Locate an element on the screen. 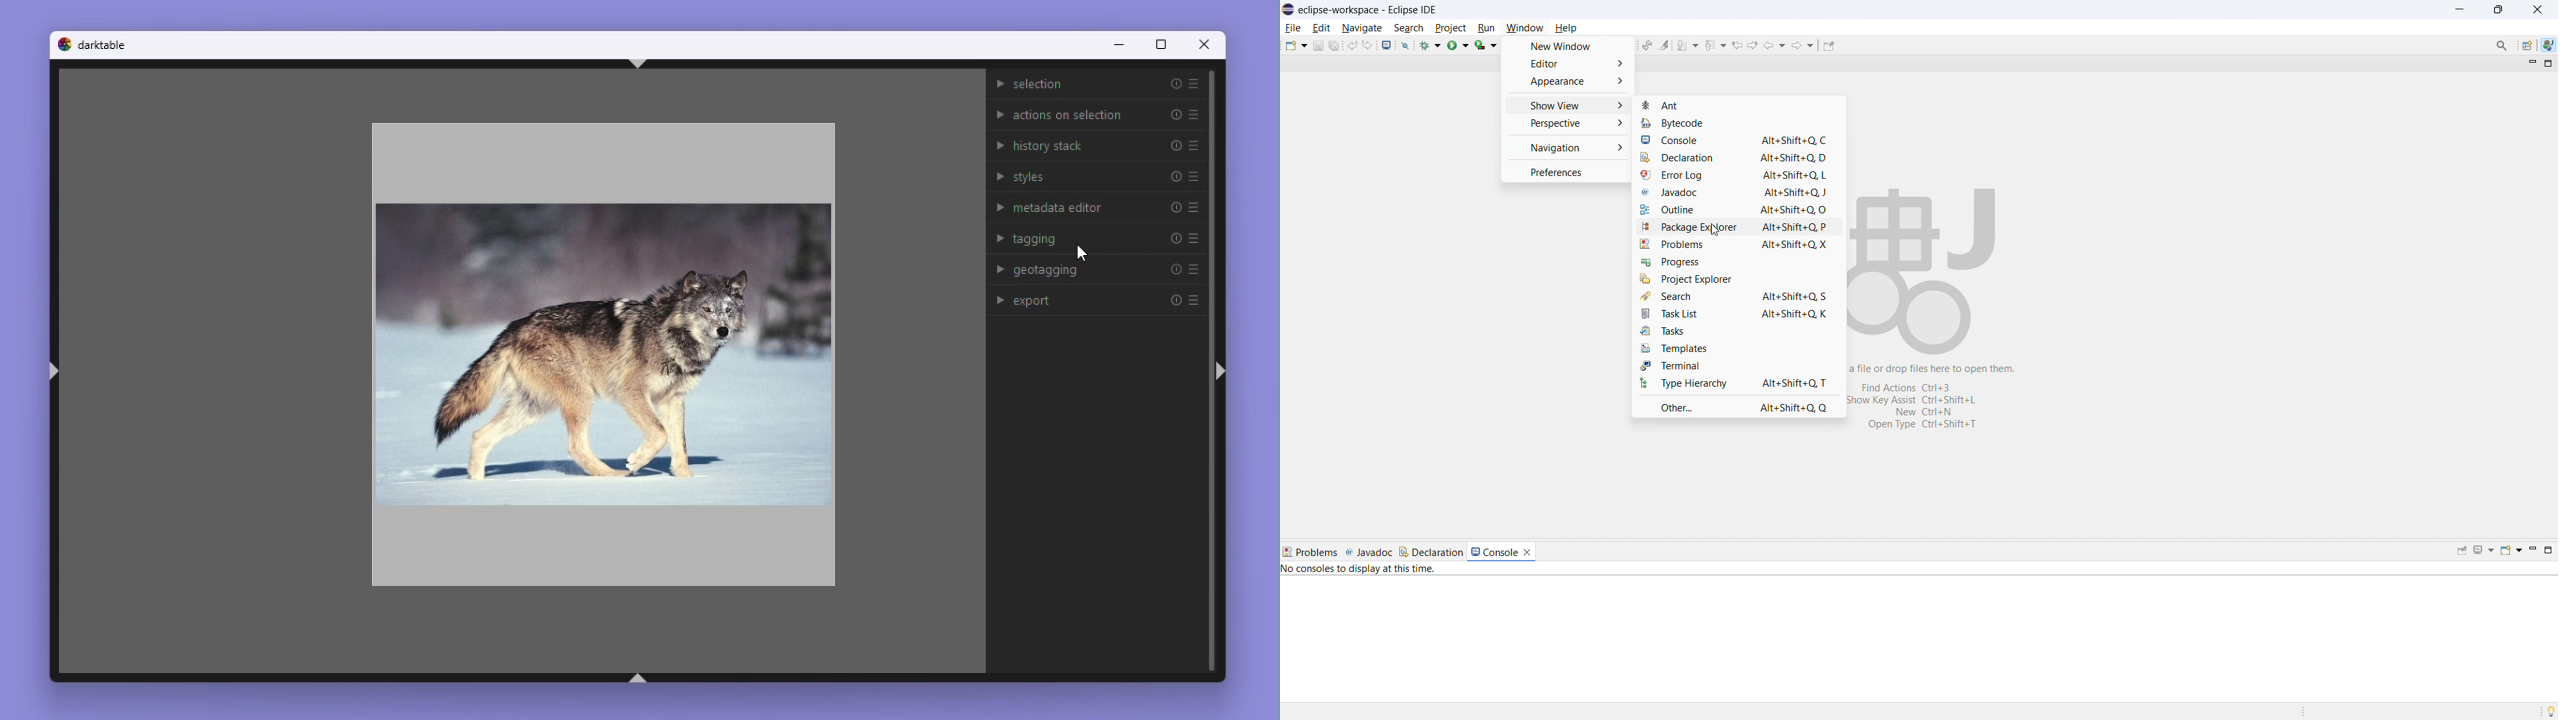 This screenshot has width=2576, height=728. tasks is located at coordinates (1739, 331).